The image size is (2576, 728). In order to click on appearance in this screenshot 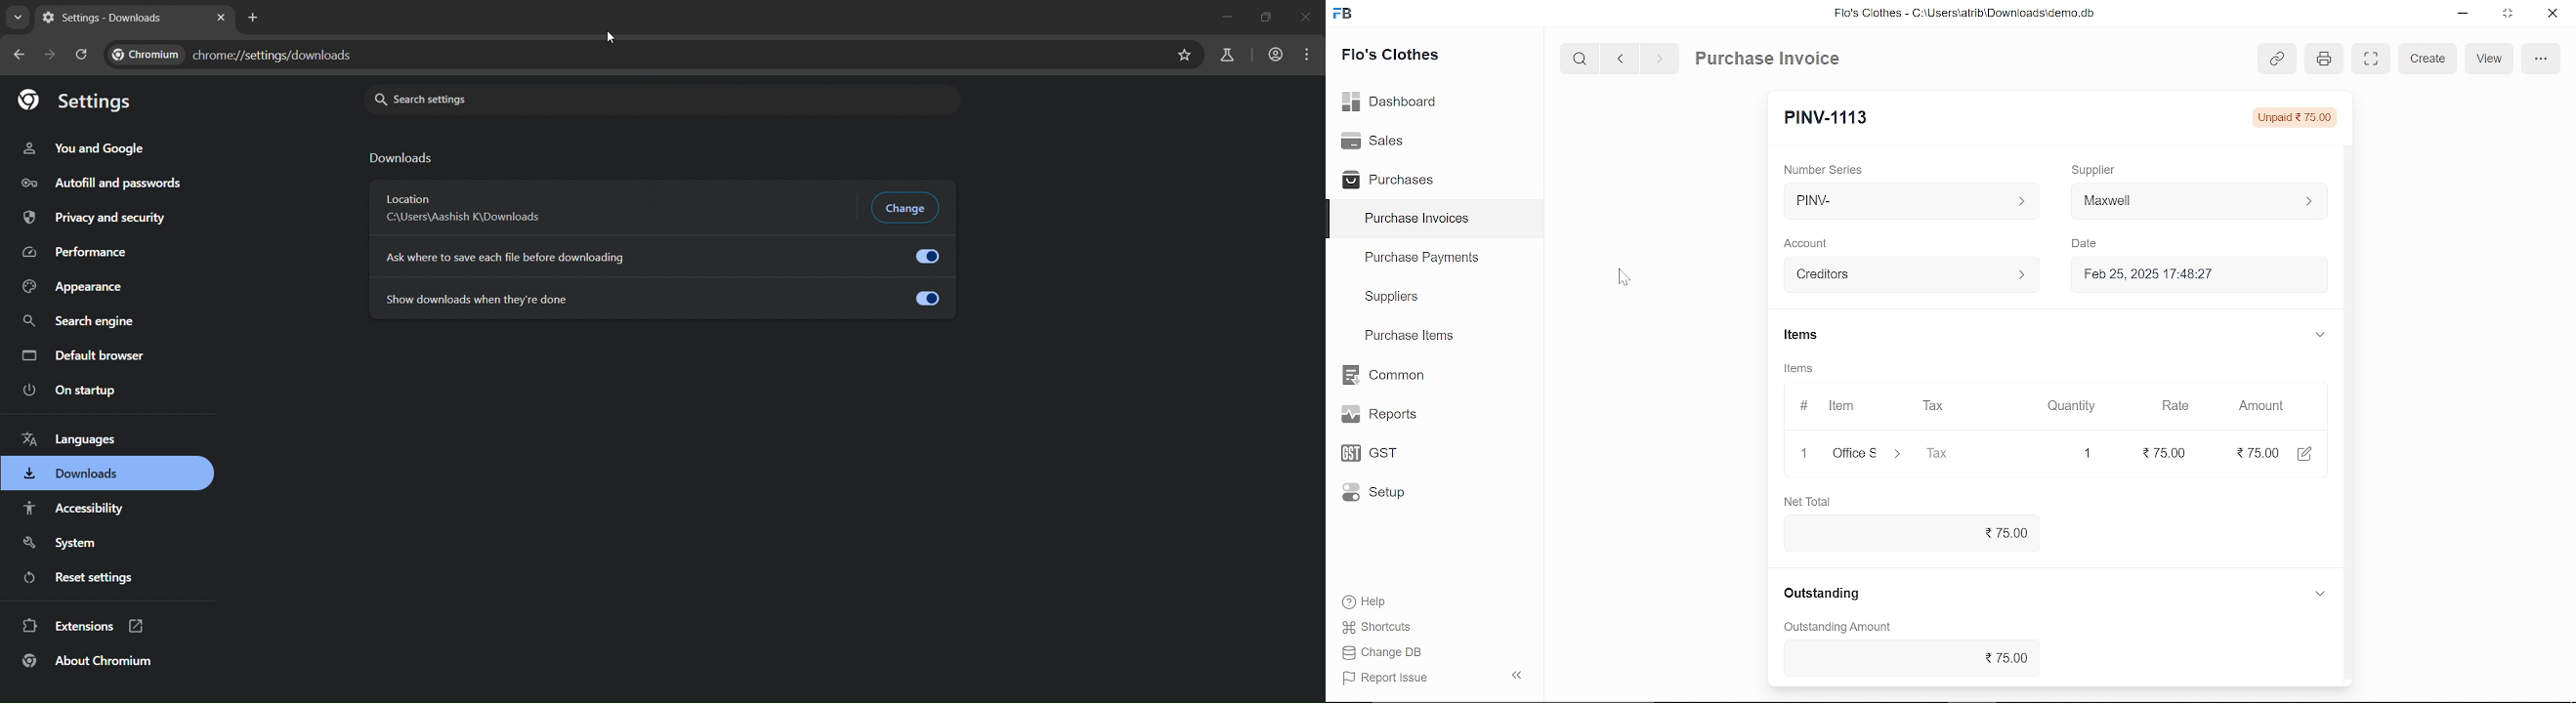, I will do `click(74, 287)`.